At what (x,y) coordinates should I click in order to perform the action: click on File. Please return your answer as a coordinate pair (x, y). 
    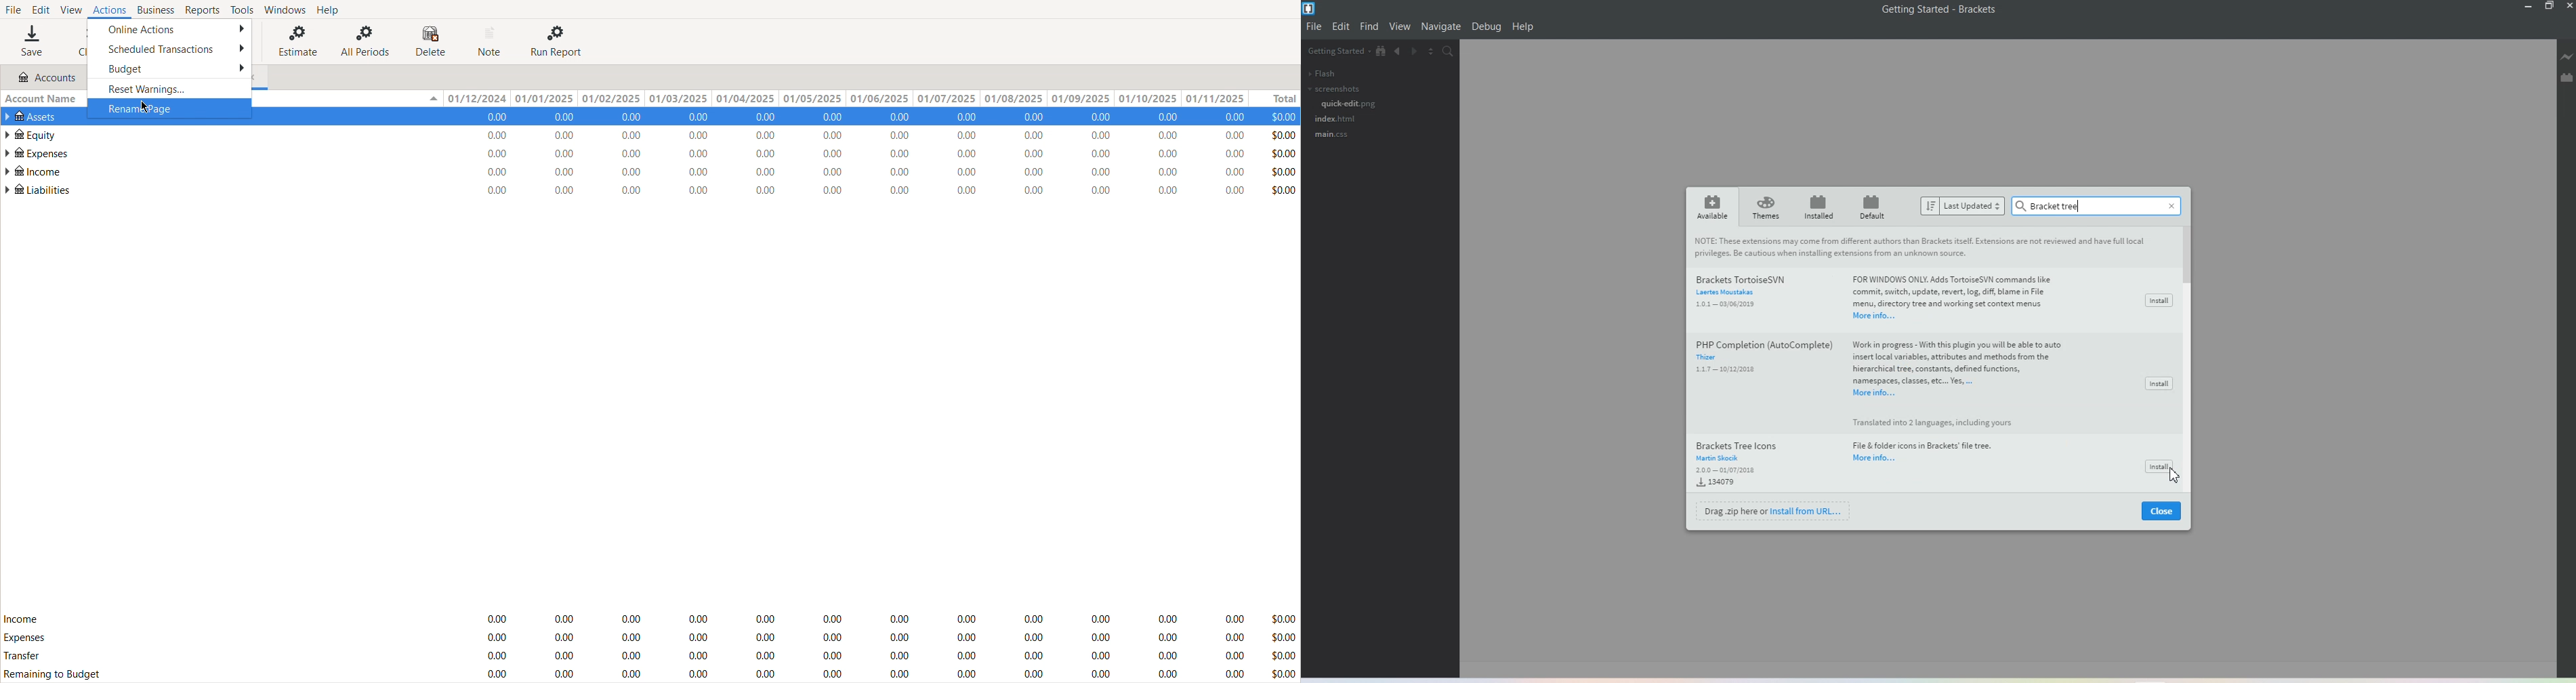
    Looking at the image, I should click on (1315, 27).